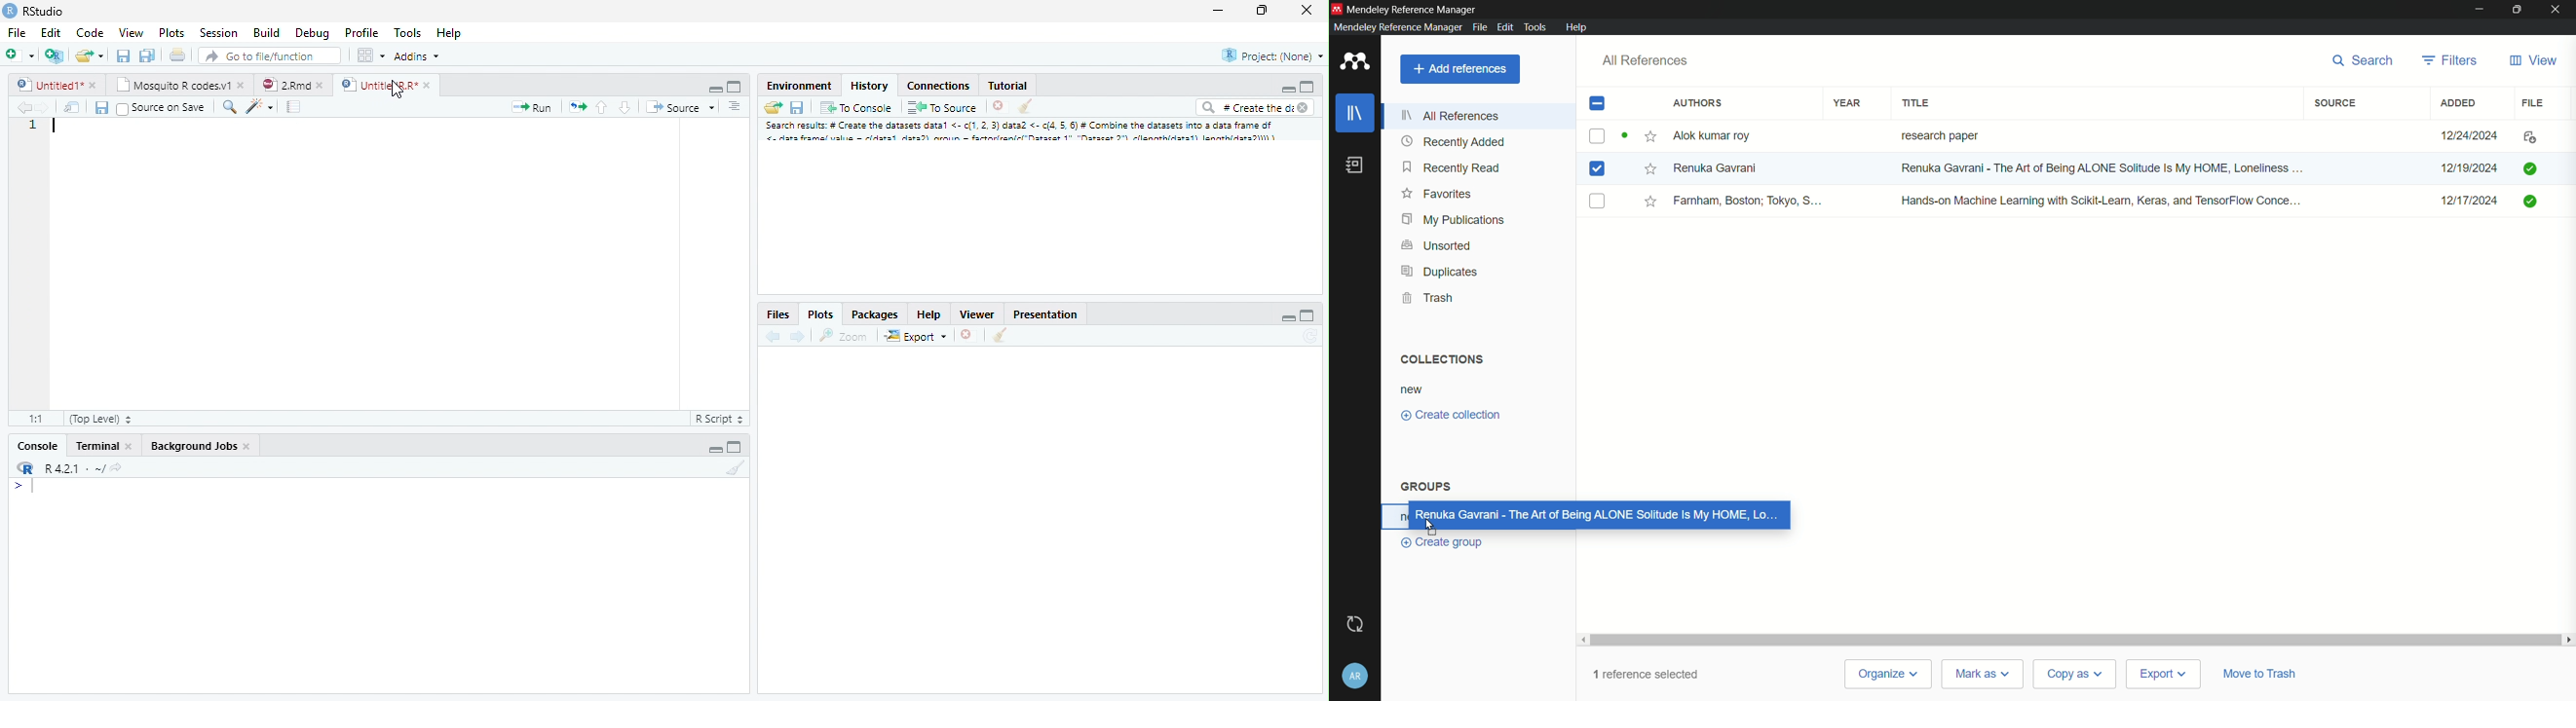  Describe the element at coordinates (202, 446) in the screenshot. I see `Background Jobs` at that location.